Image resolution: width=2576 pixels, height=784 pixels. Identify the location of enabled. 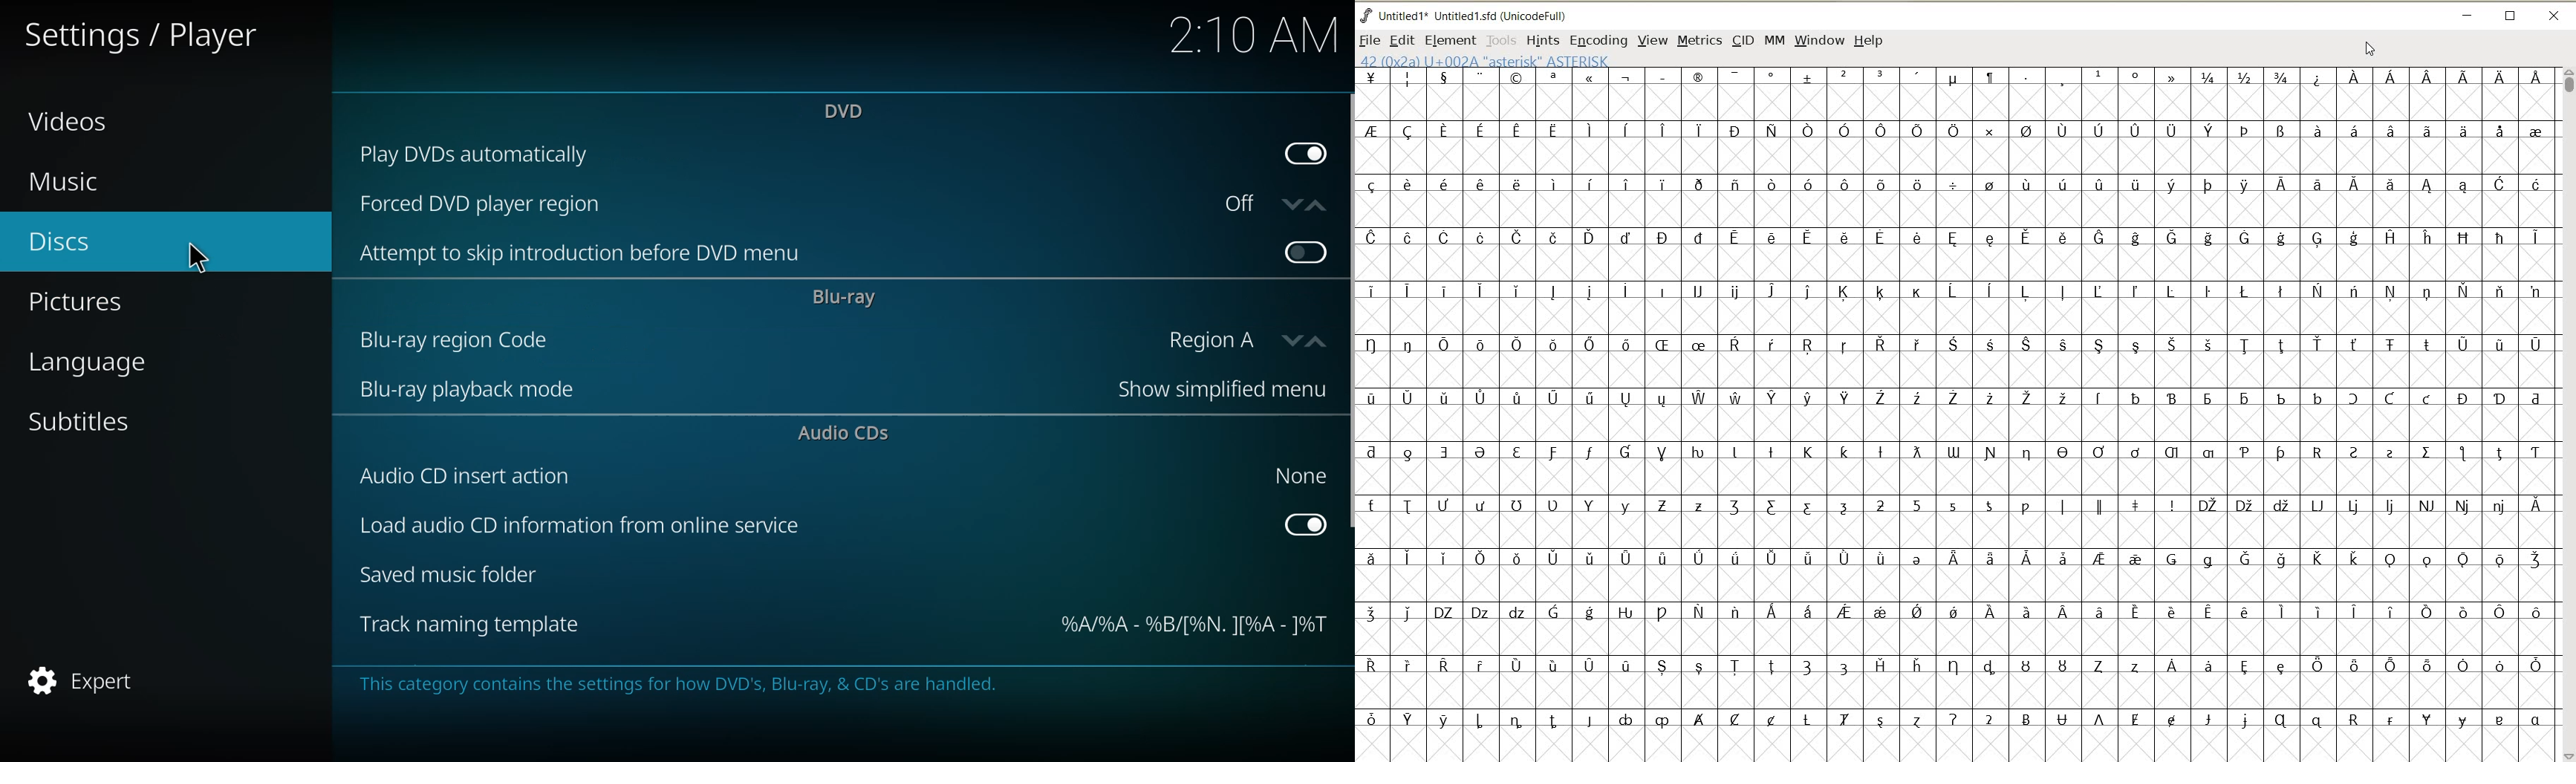
(1300, 155).